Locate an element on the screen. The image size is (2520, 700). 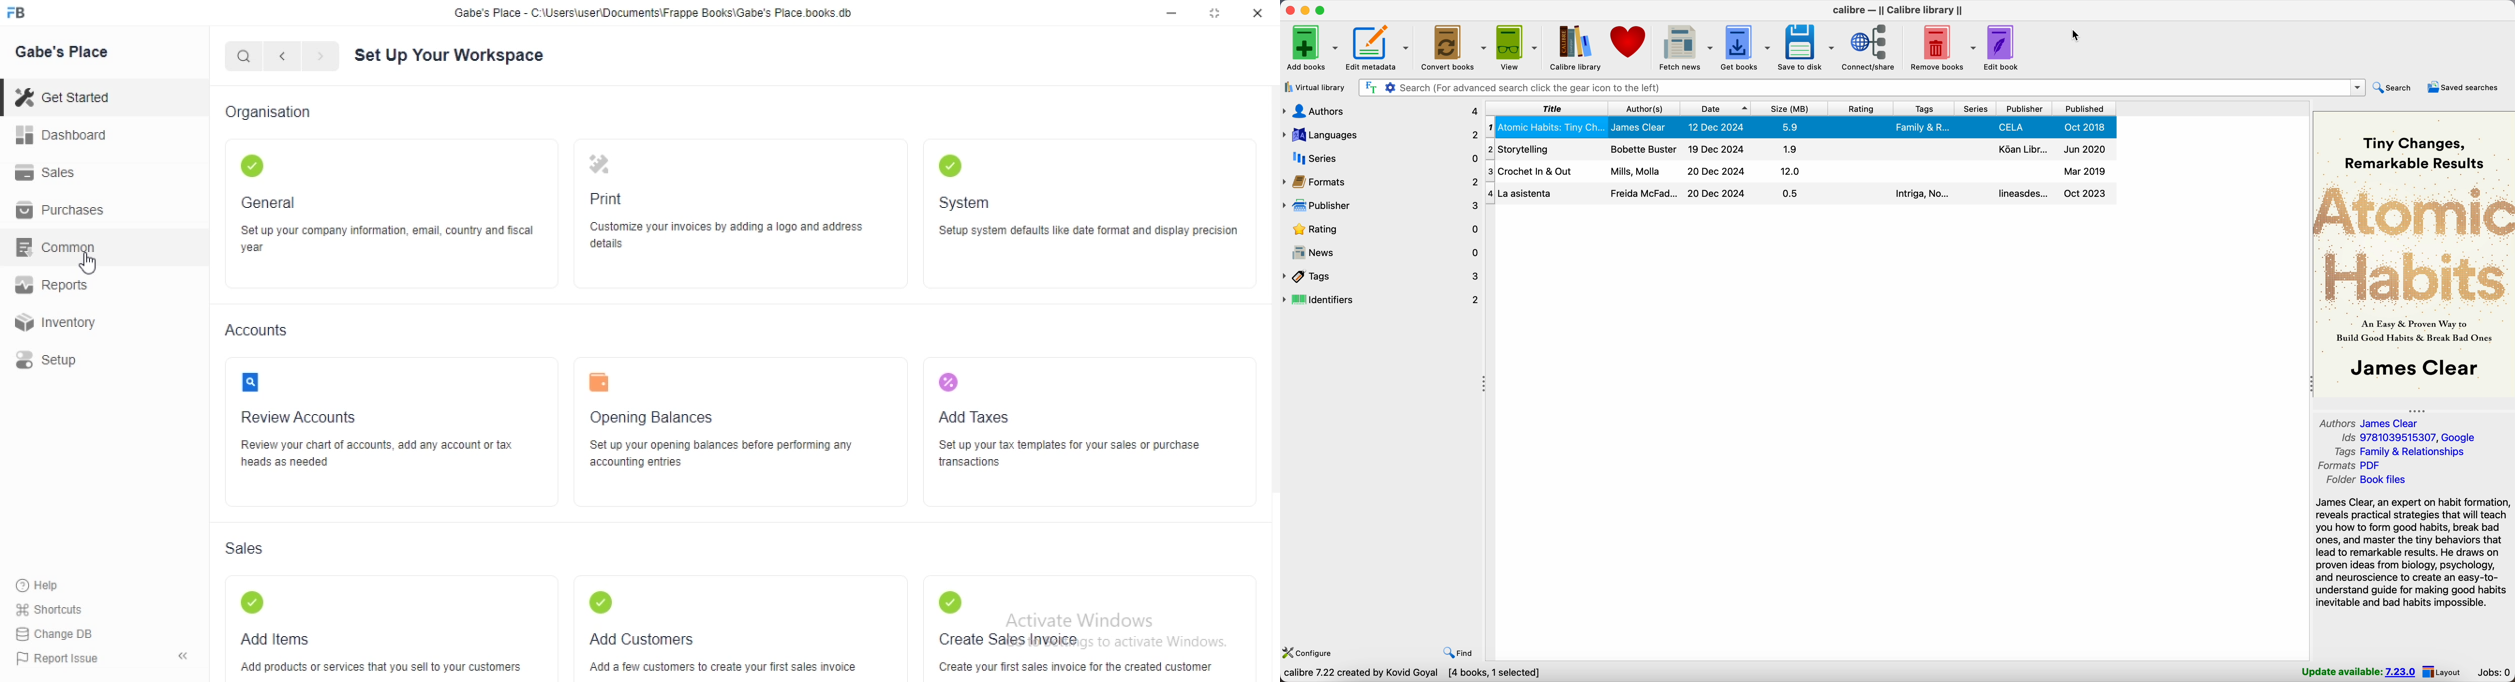
Set Up Your Workspace is located at coordinates (448, 57).